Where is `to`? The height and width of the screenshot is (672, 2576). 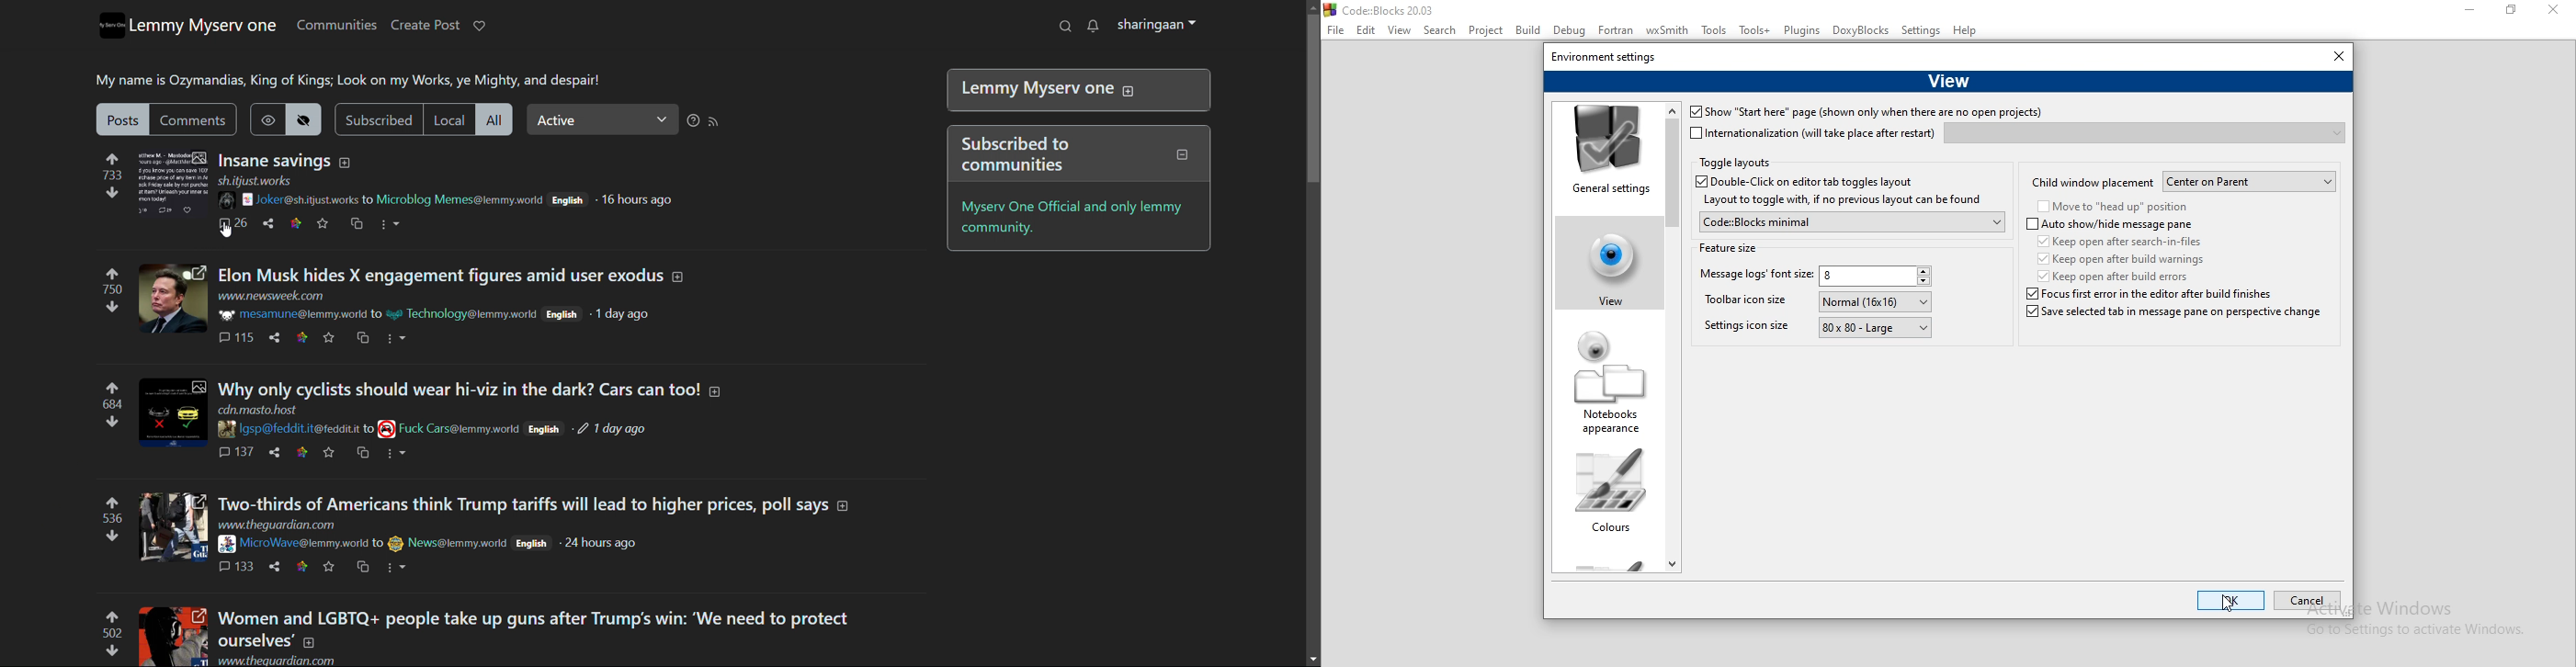 to is located at coordinates (370, 428).